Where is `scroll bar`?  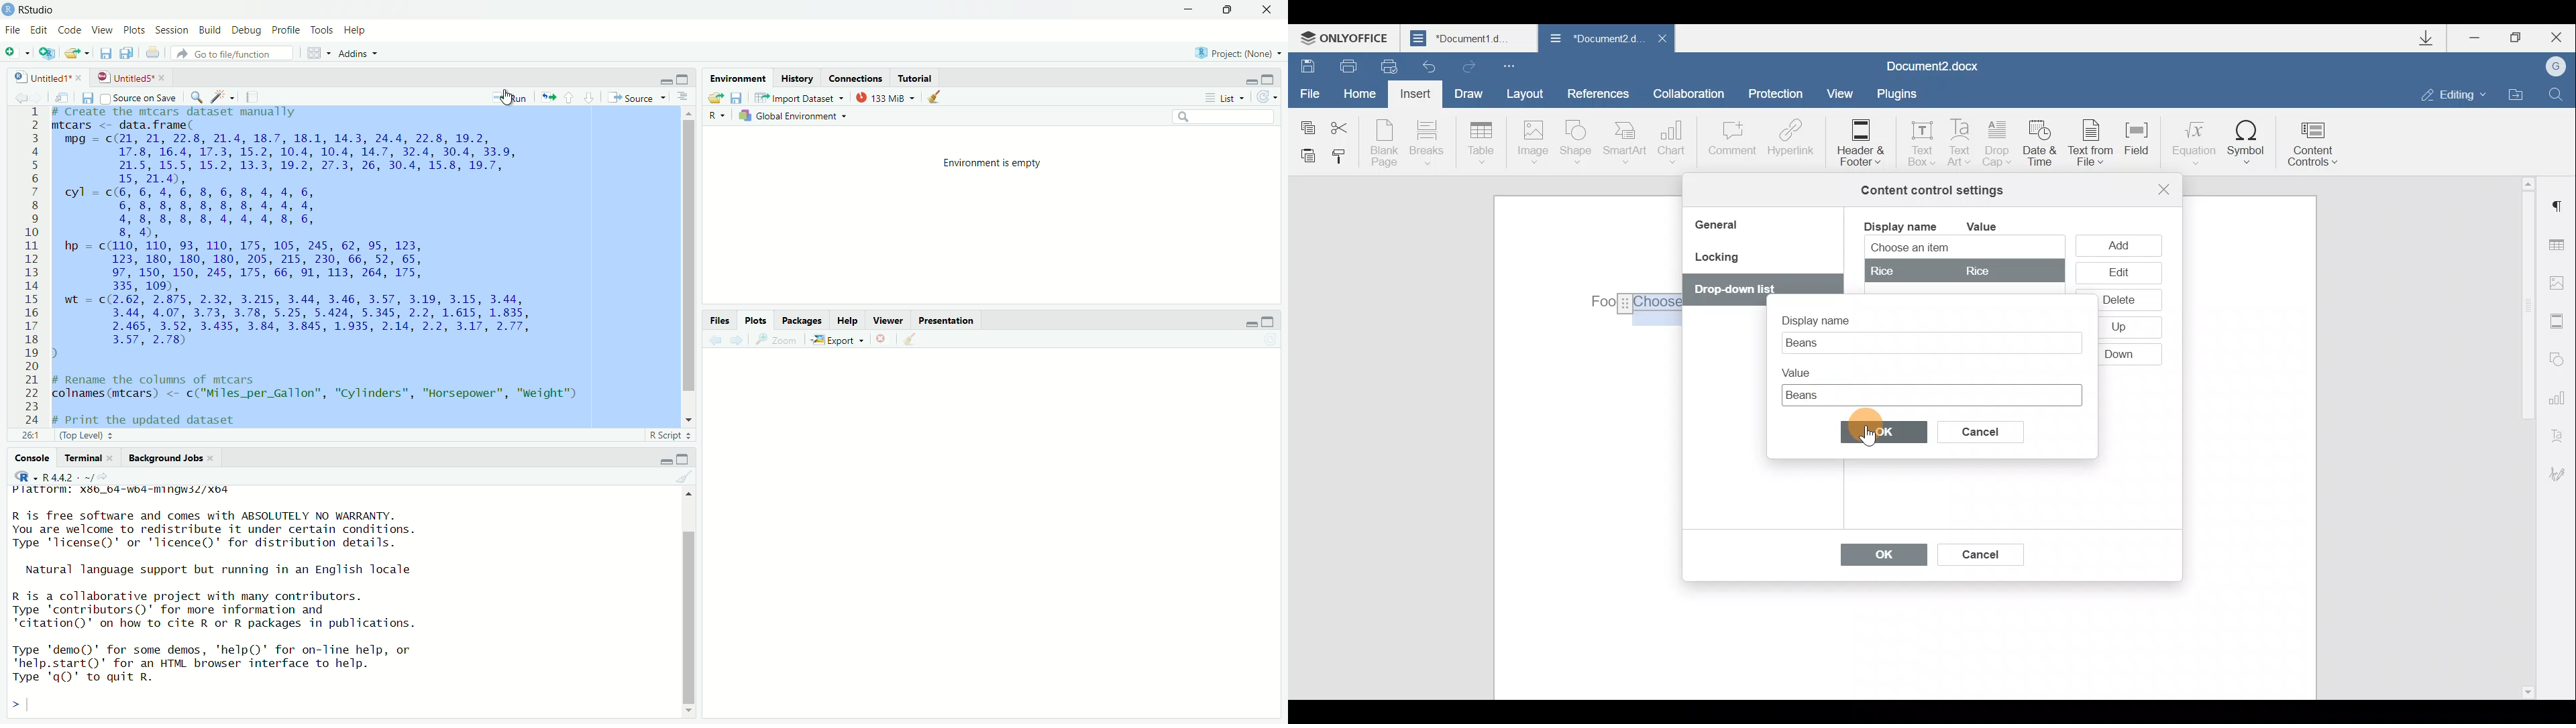 scroll bar is located at coordinates (681, 265).